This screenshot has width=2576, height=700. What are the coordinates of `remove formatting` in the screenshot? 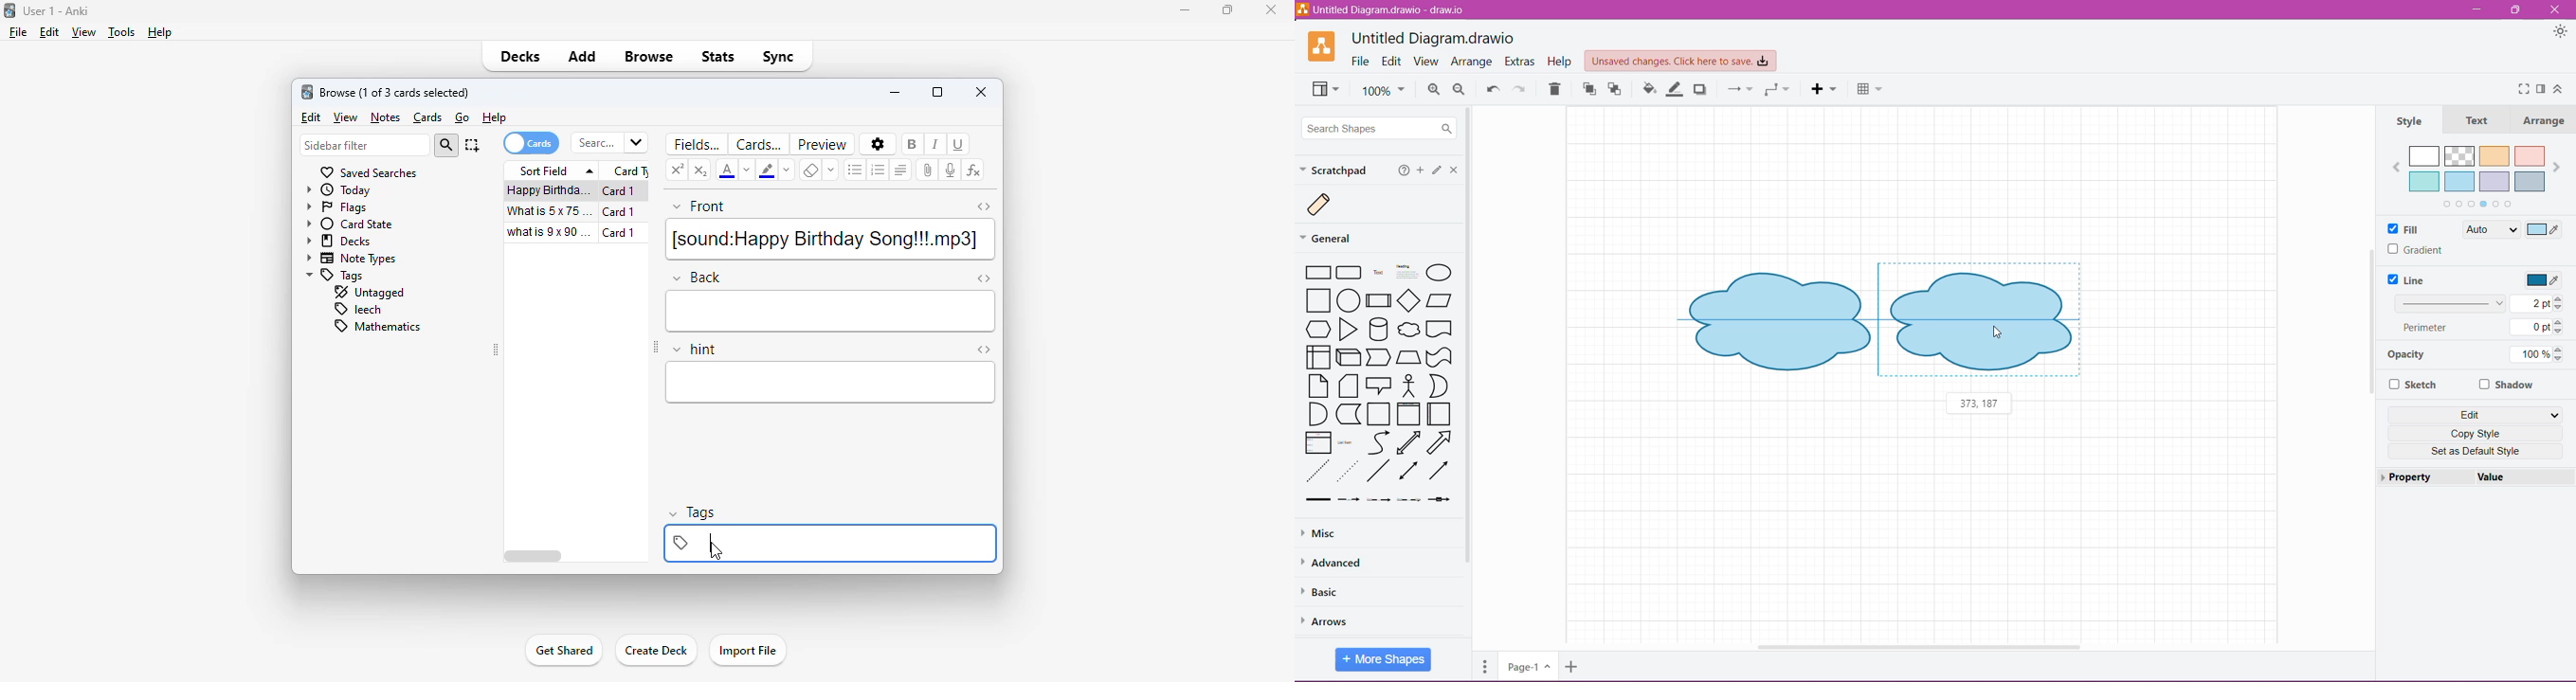 It's located at (810, 170).